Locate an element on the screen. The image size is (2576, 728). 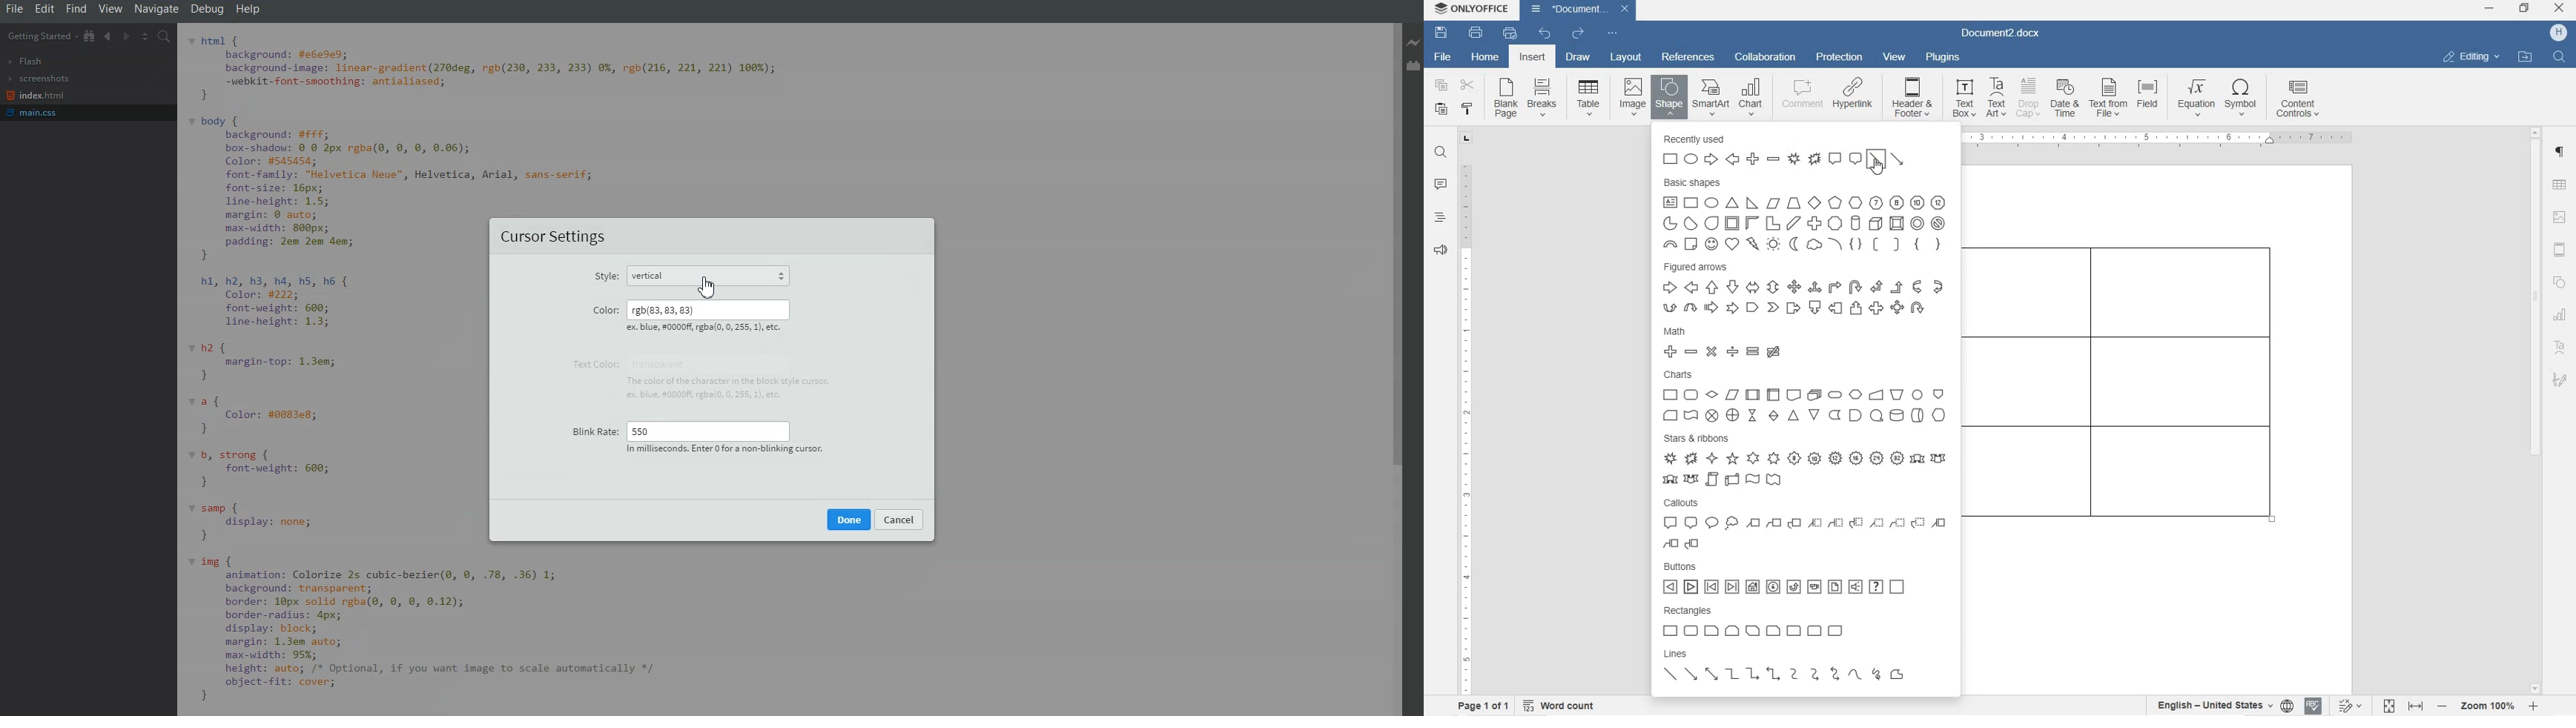
The color of the character in the block style cursor.
‘ex. blue, #0000f, rgba(0, 0, 255, 1), etc. is located at coordinates (736, 388).